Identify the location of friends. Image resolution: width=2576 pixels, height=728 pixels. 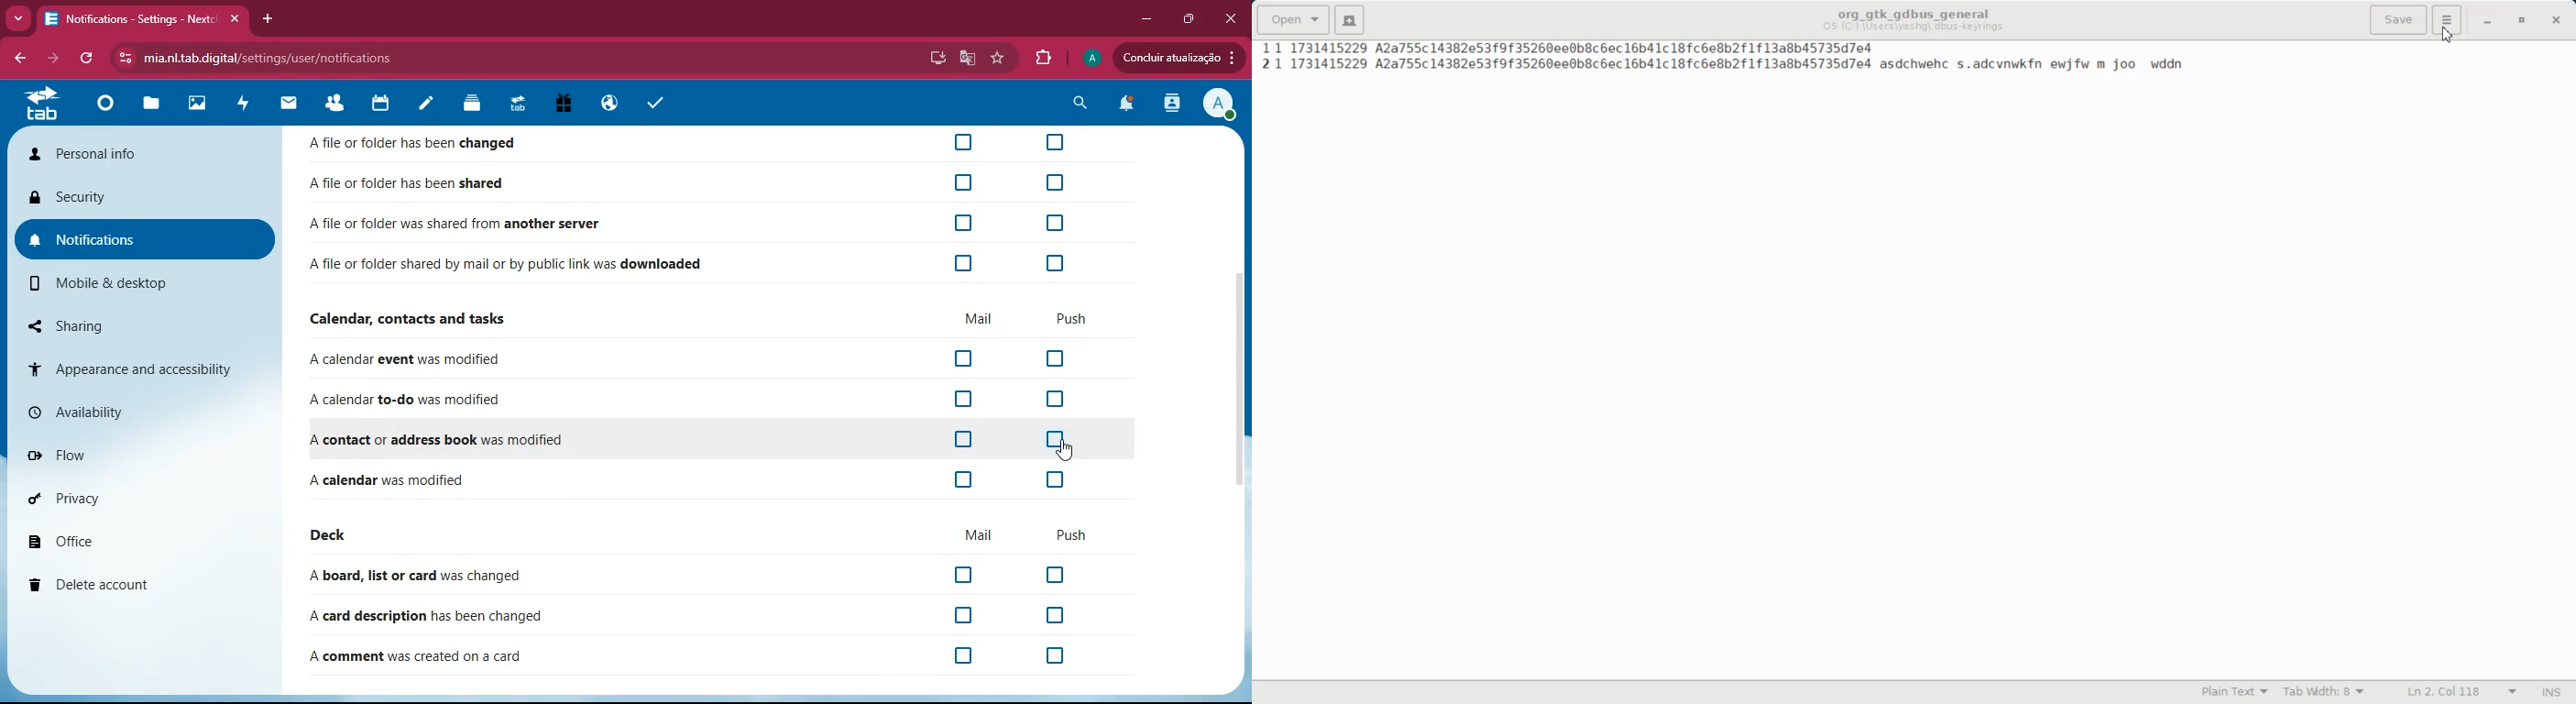
(340, 104).